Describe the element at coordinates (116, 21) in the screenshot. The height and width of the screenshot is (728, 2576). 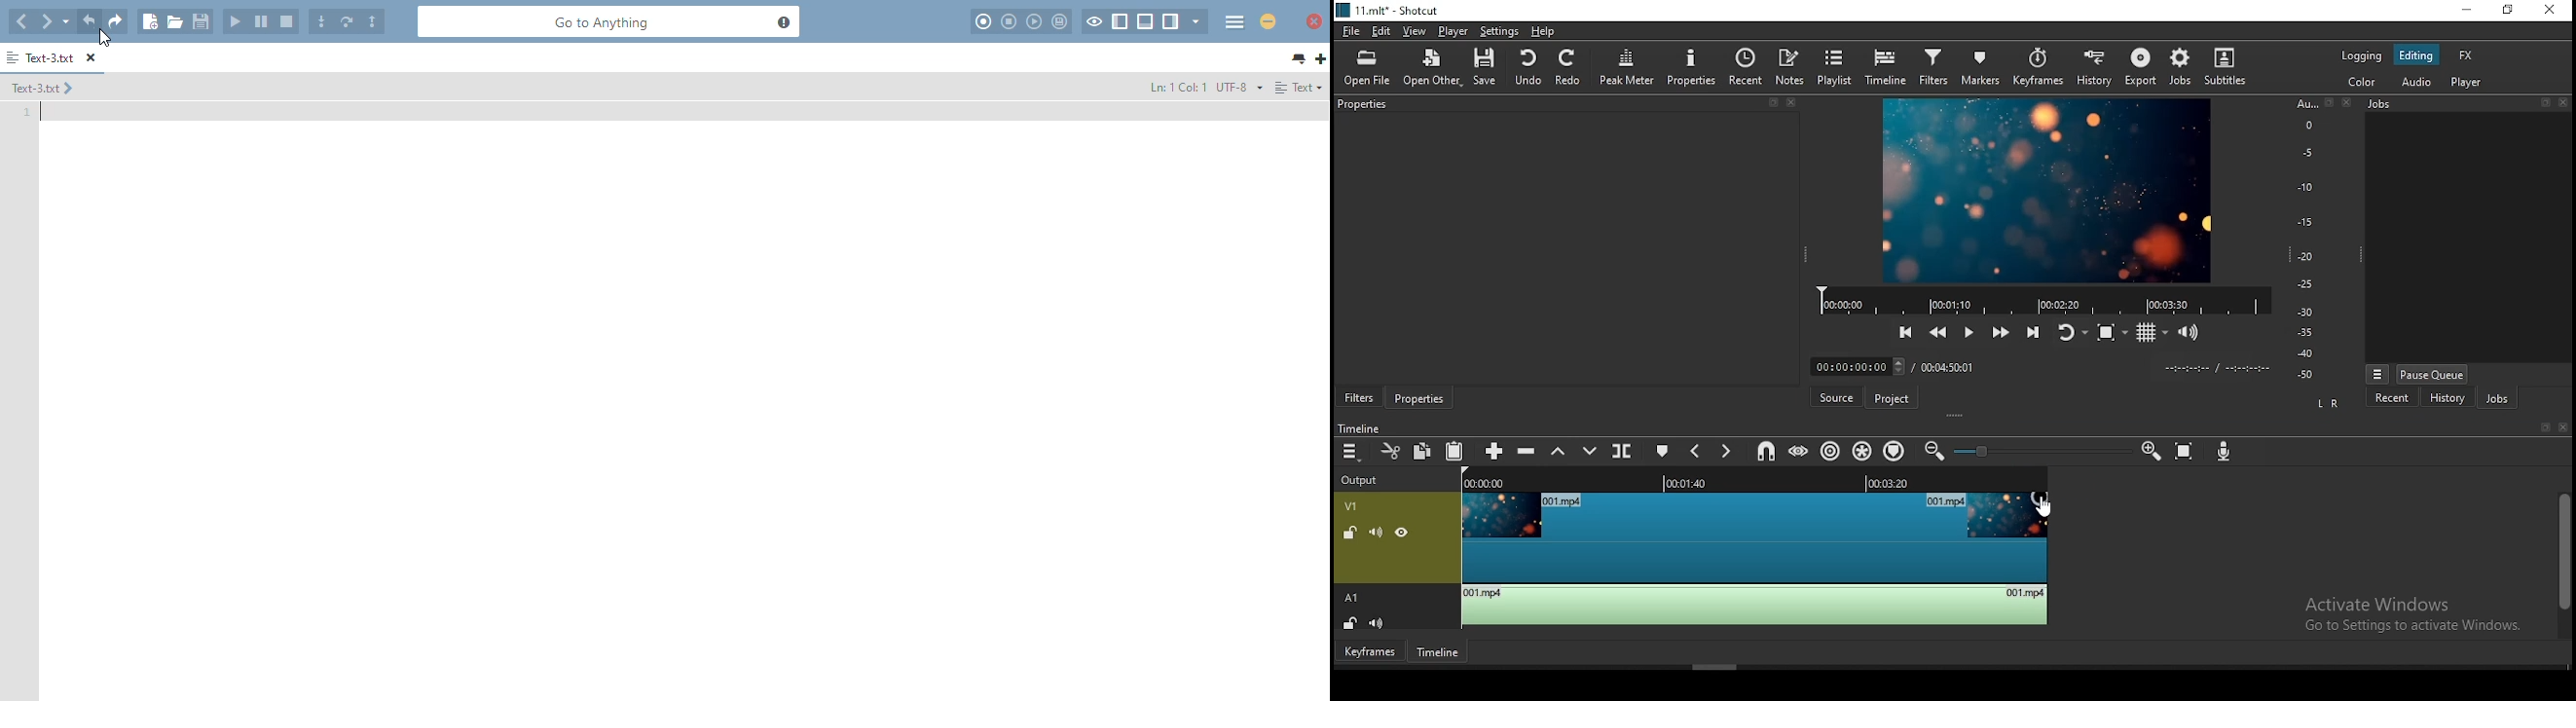
I see `redo last action` at that location.